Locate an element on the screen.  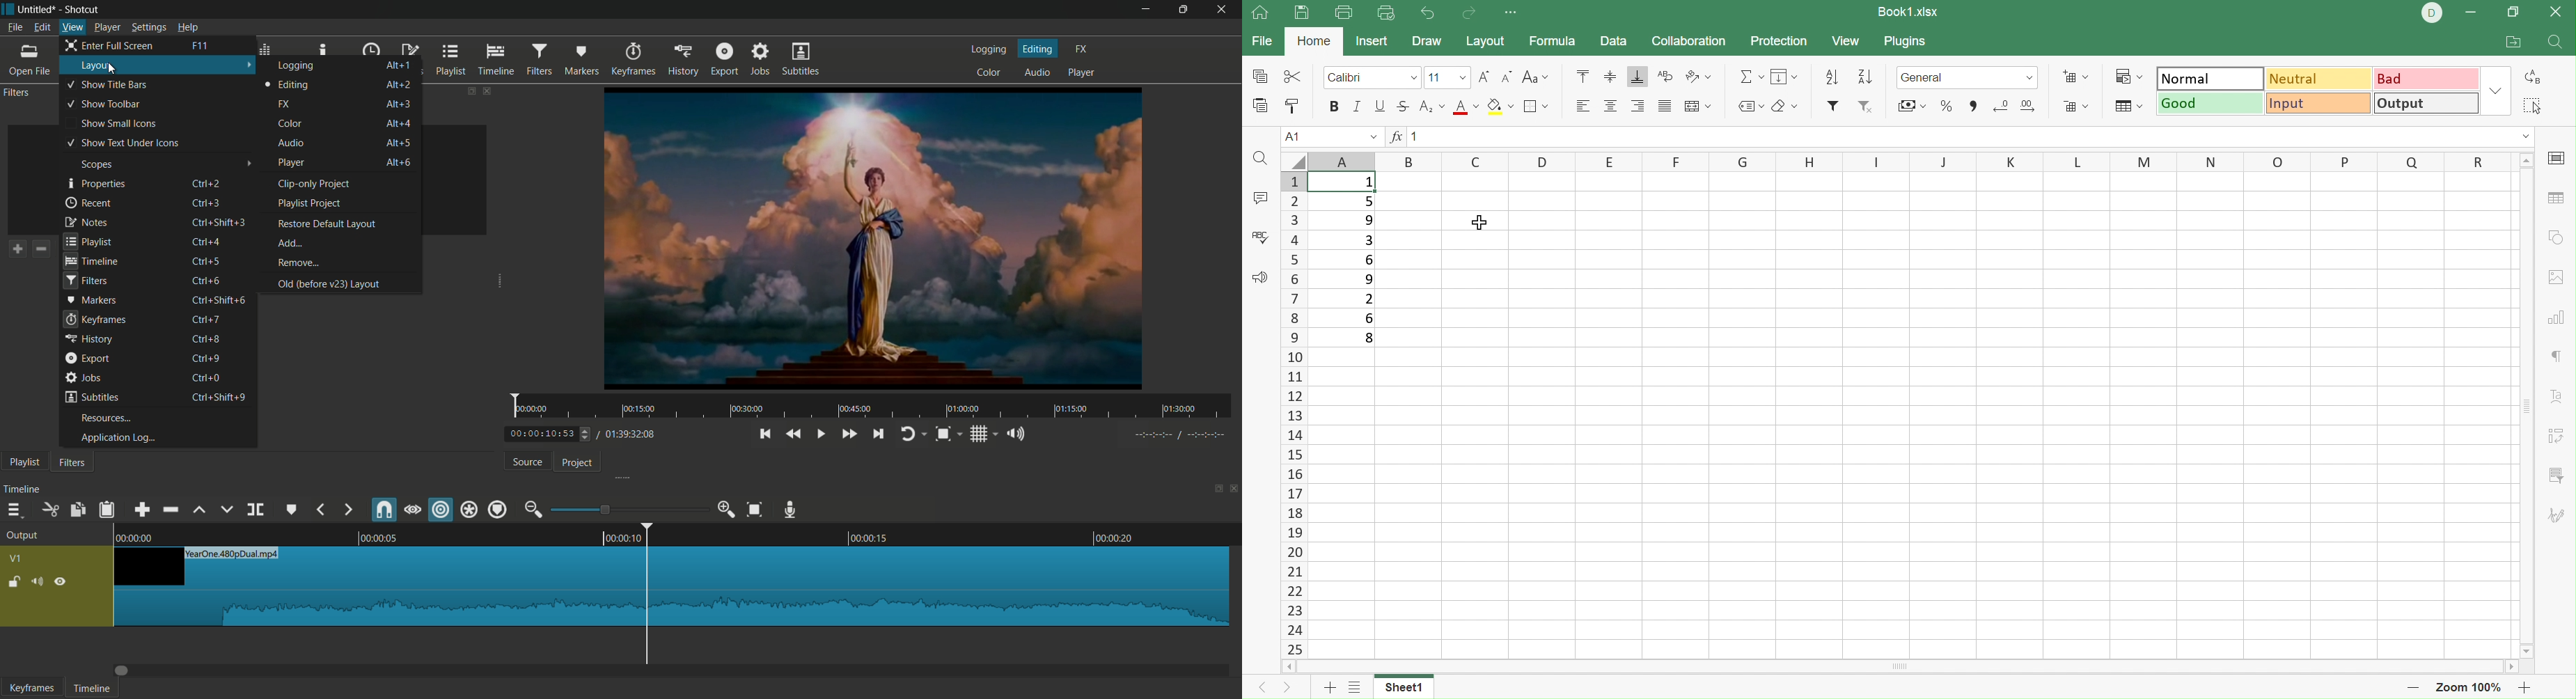
playlist project is located at coordinates (309, 203).